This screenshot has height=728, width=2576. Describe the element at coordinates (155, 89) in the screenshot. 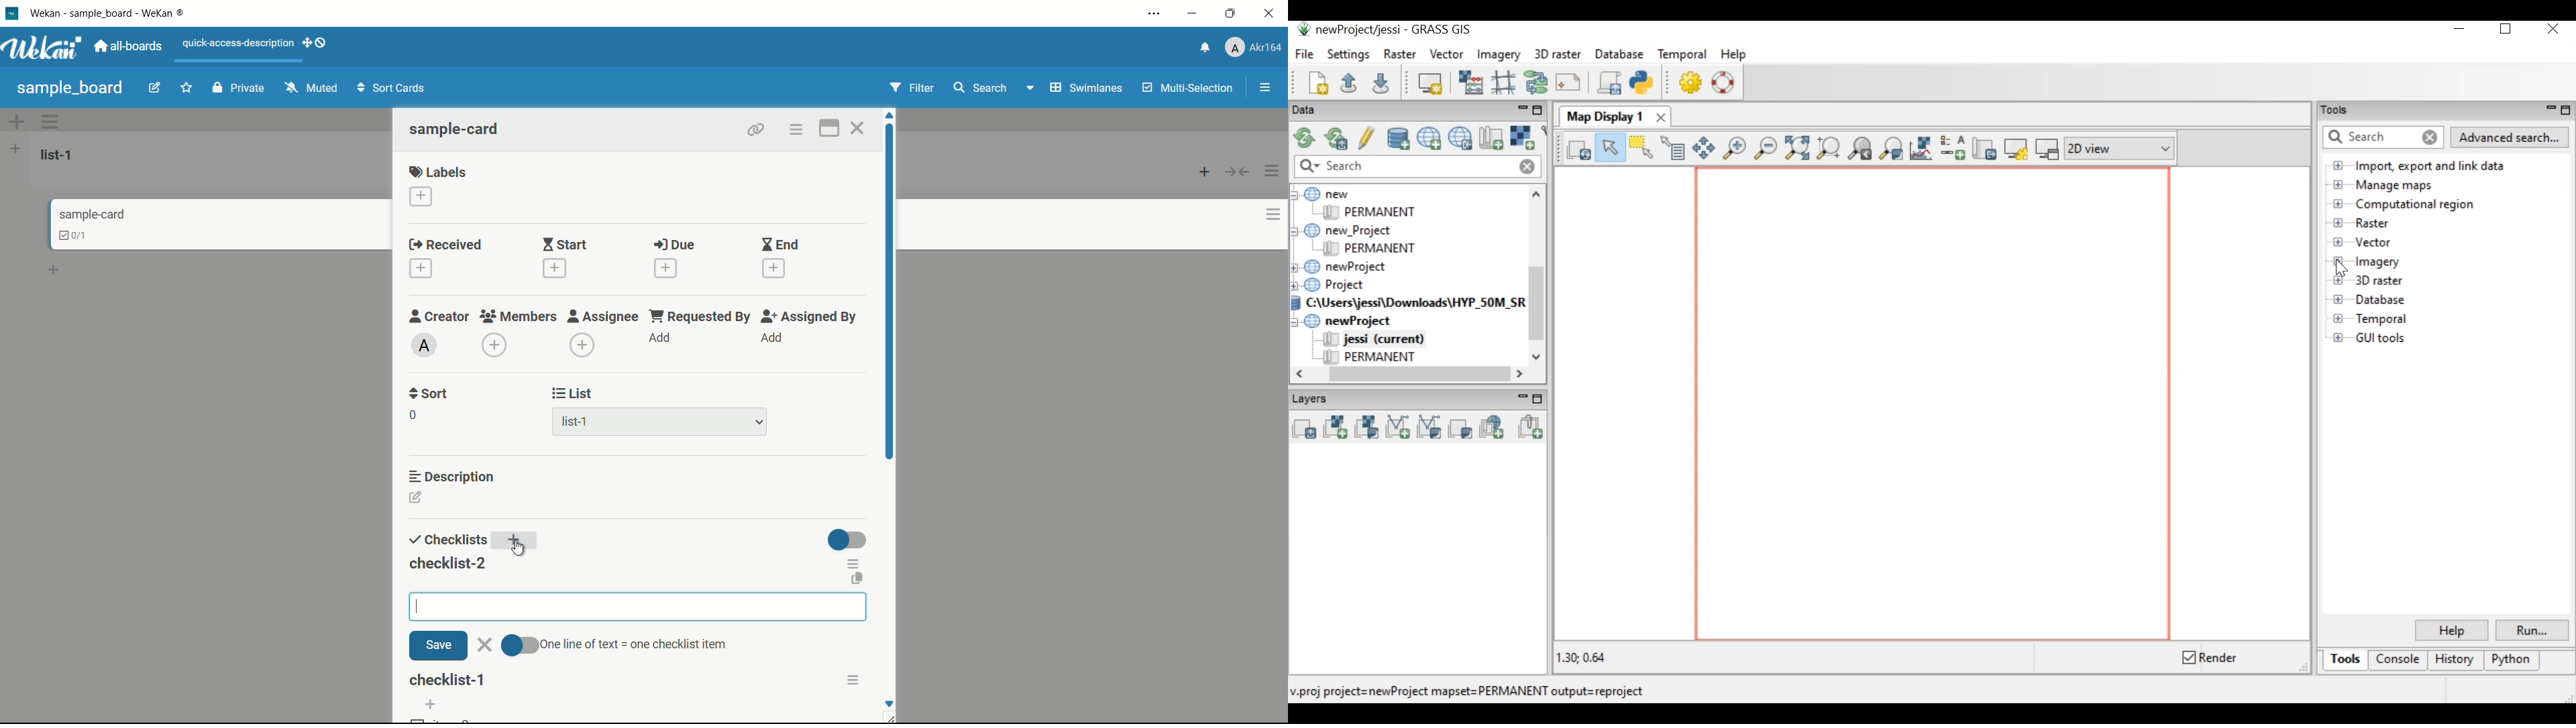

I see `edit` at that location.